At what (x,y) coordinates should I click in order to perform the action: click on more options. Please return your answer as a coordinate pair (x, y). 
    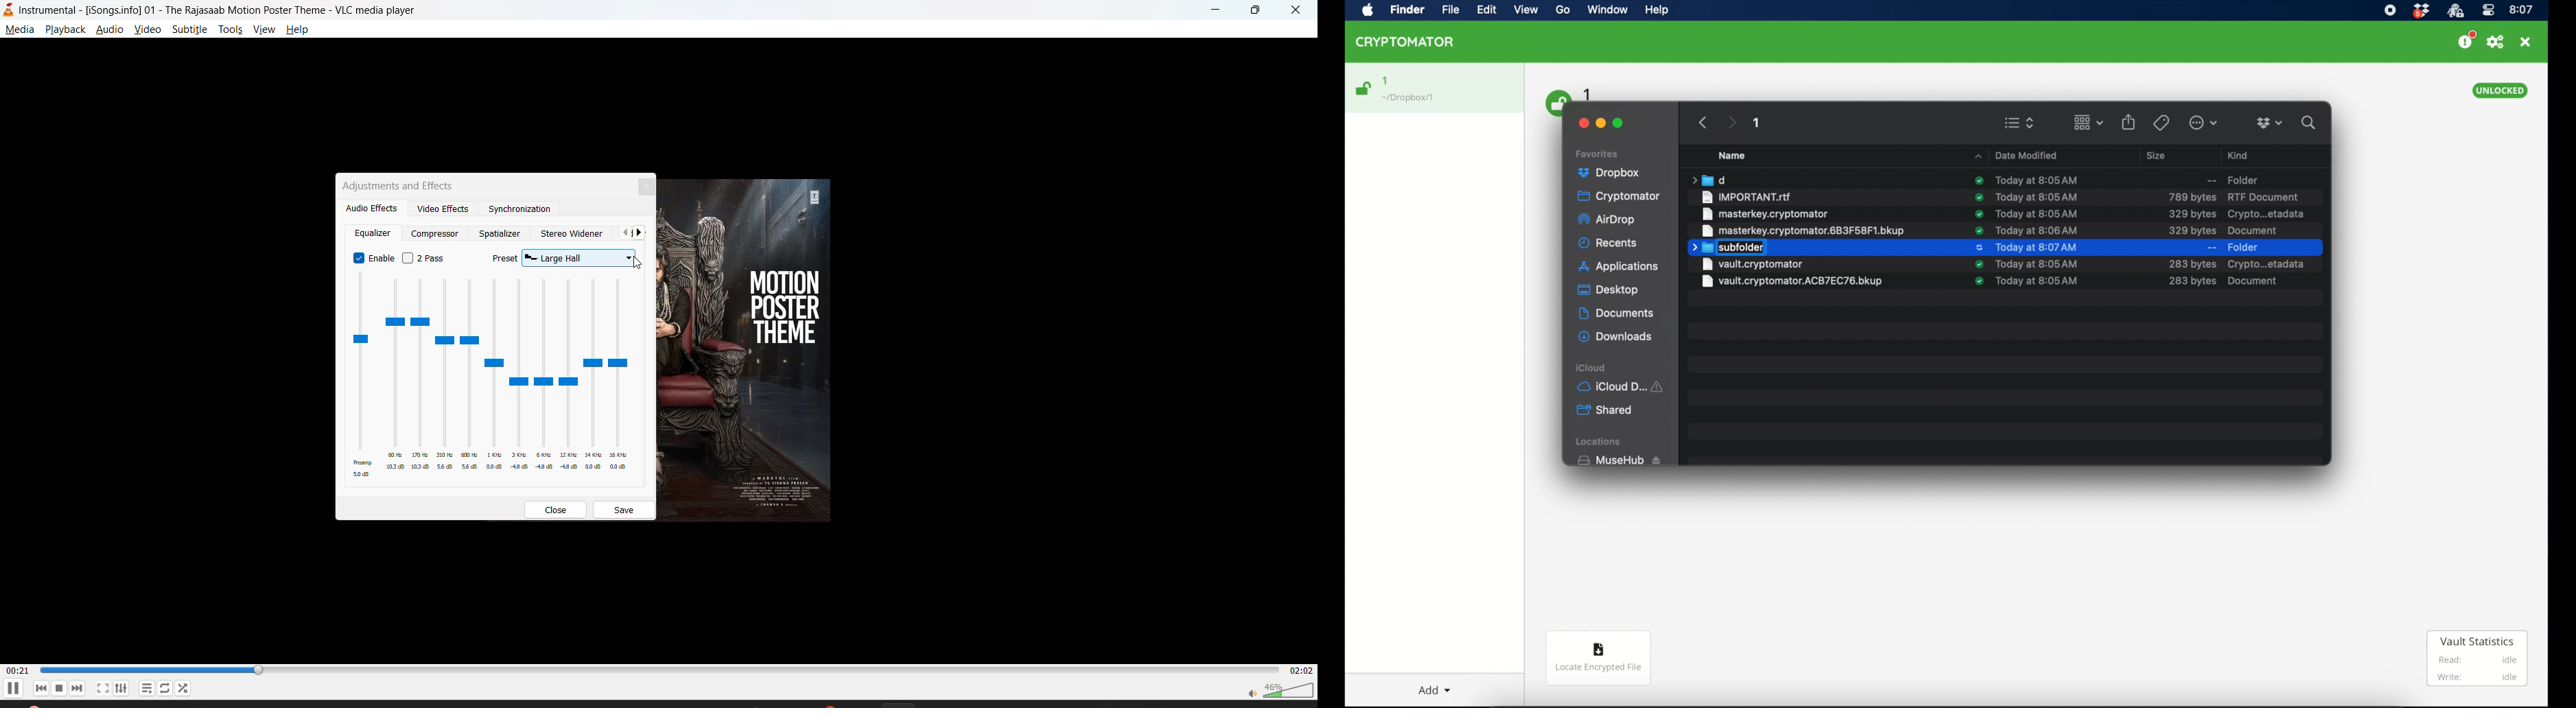
    Looking at the image, I should click on (2204, 123).